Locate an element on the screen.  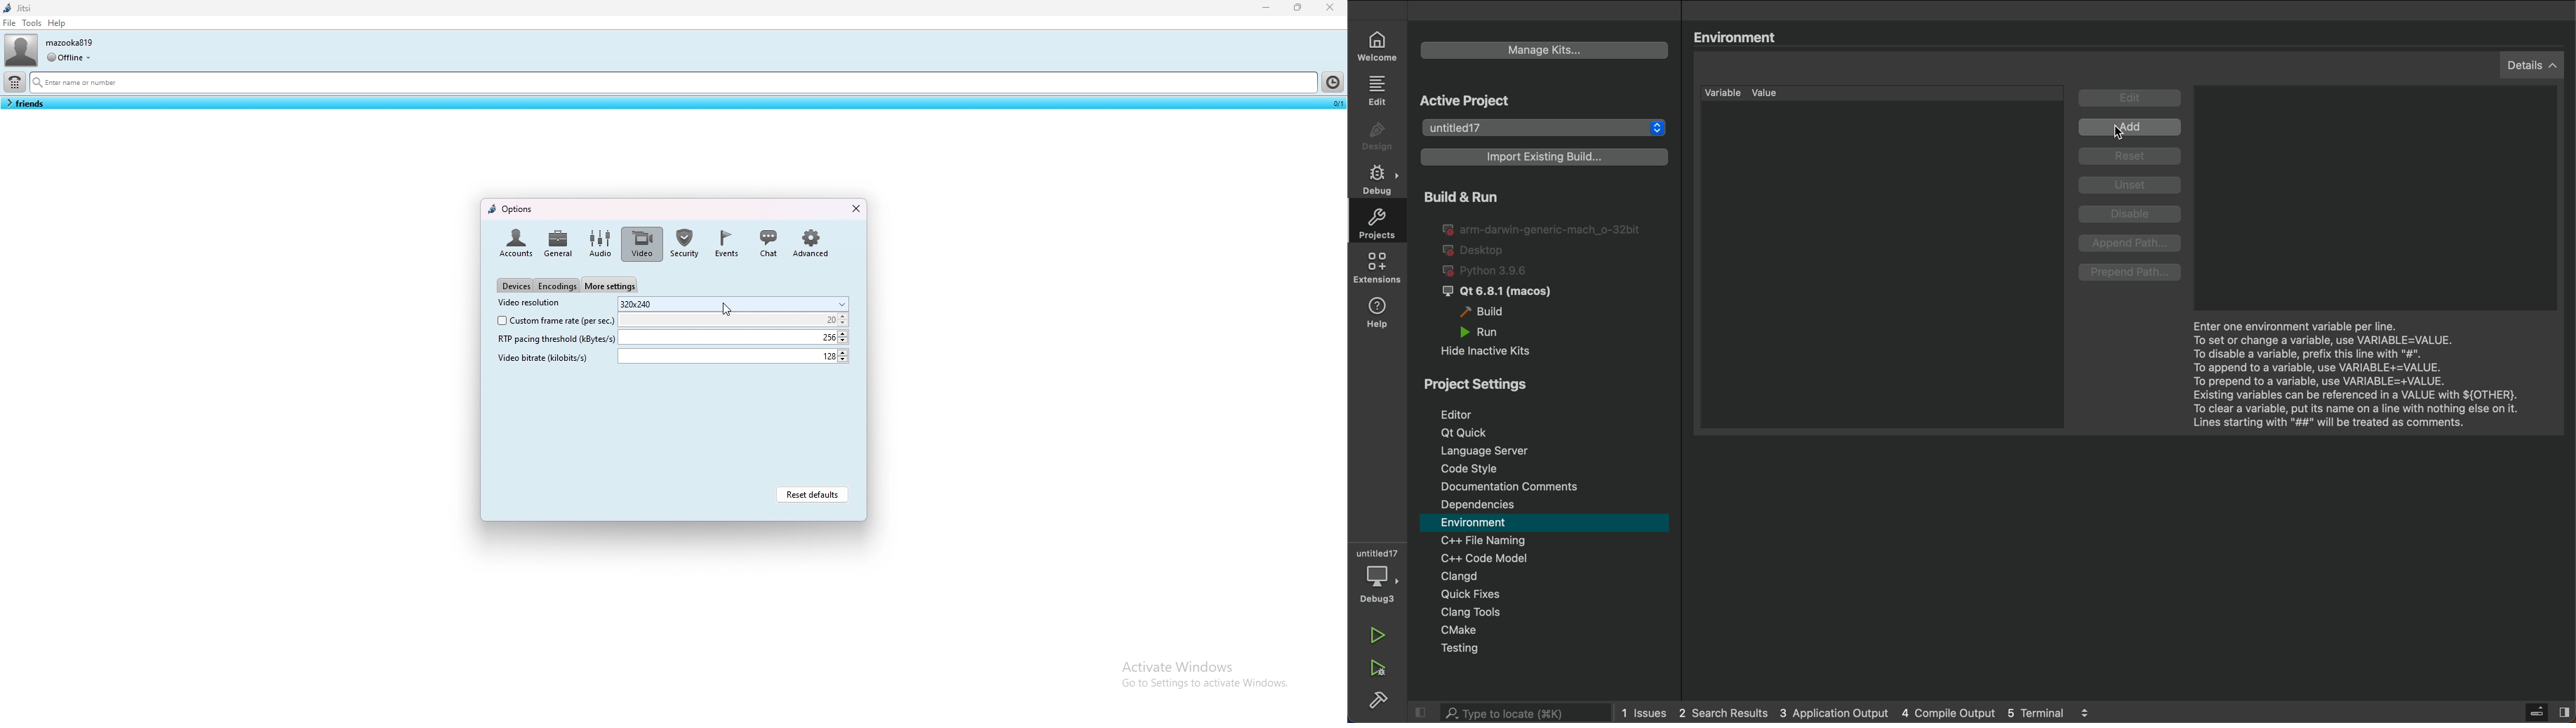
run and debug is located at coordinates (1381, 669).